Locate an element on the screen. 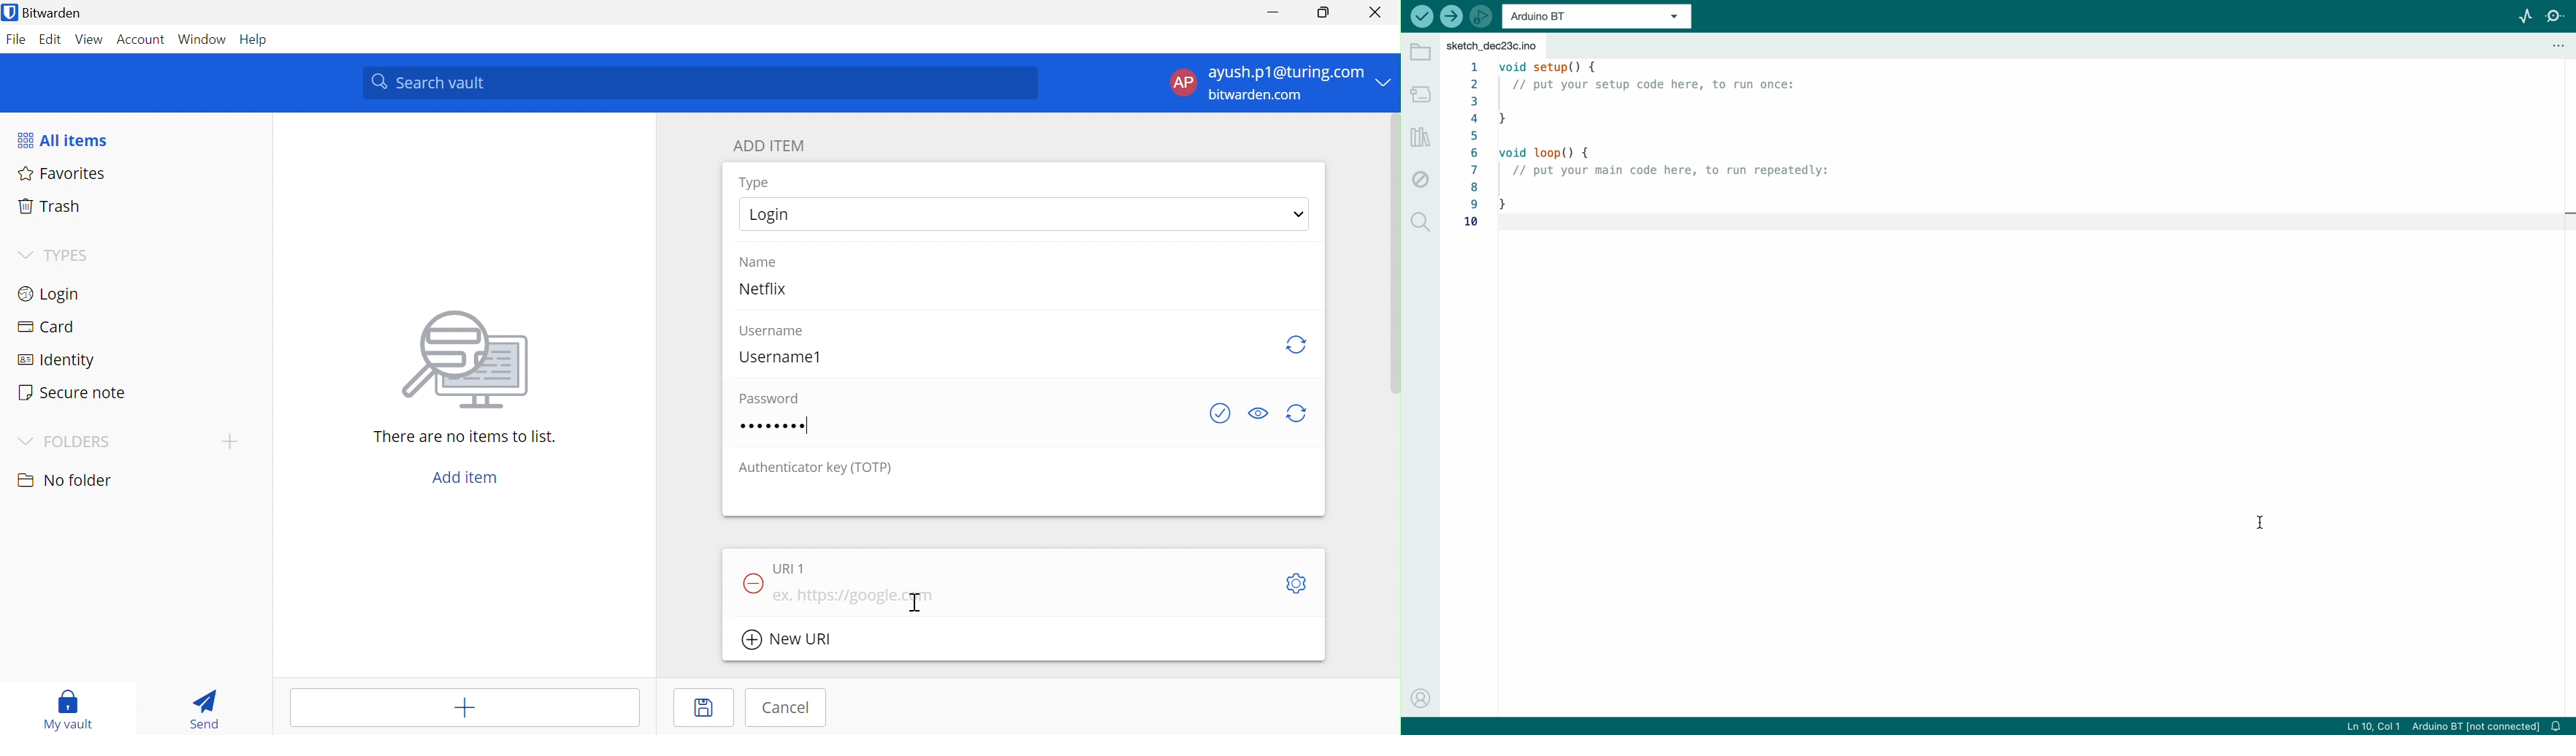 The width and height of the screenshot is (2576, 756). Card is located at coordinates (44, 324).